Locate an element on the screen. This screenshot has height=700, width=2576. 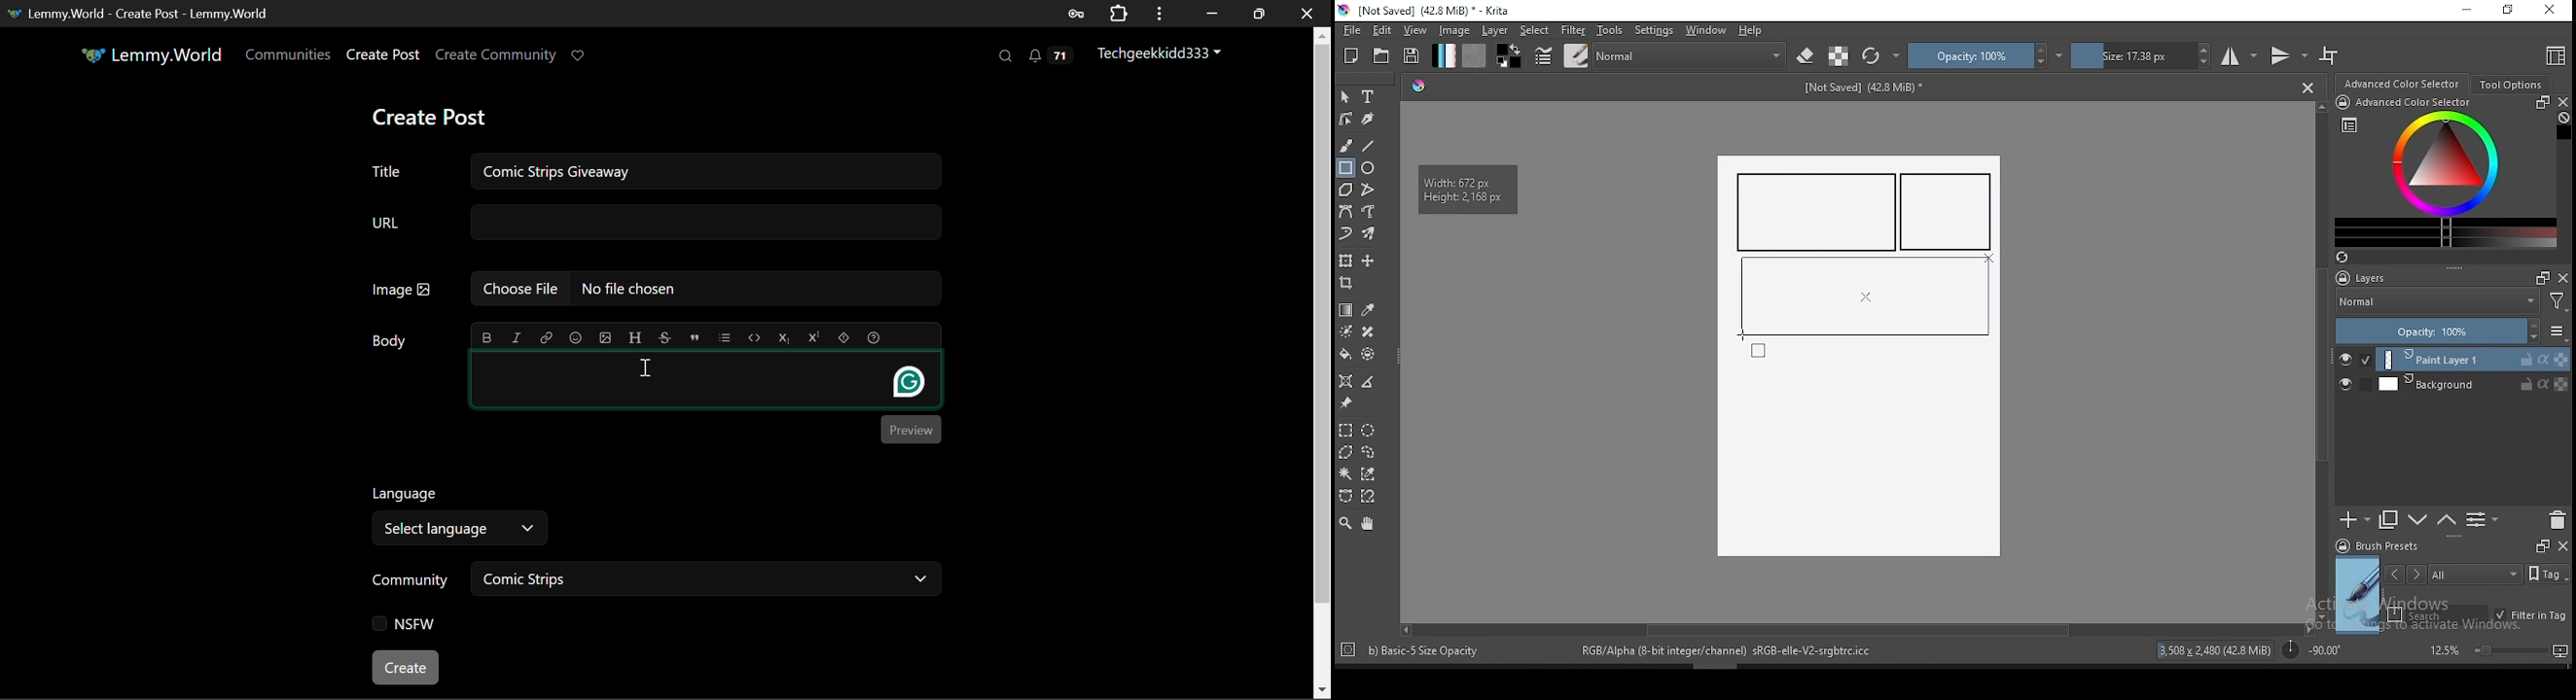
layer visibility on/off is located at coordinates (2355, 360).